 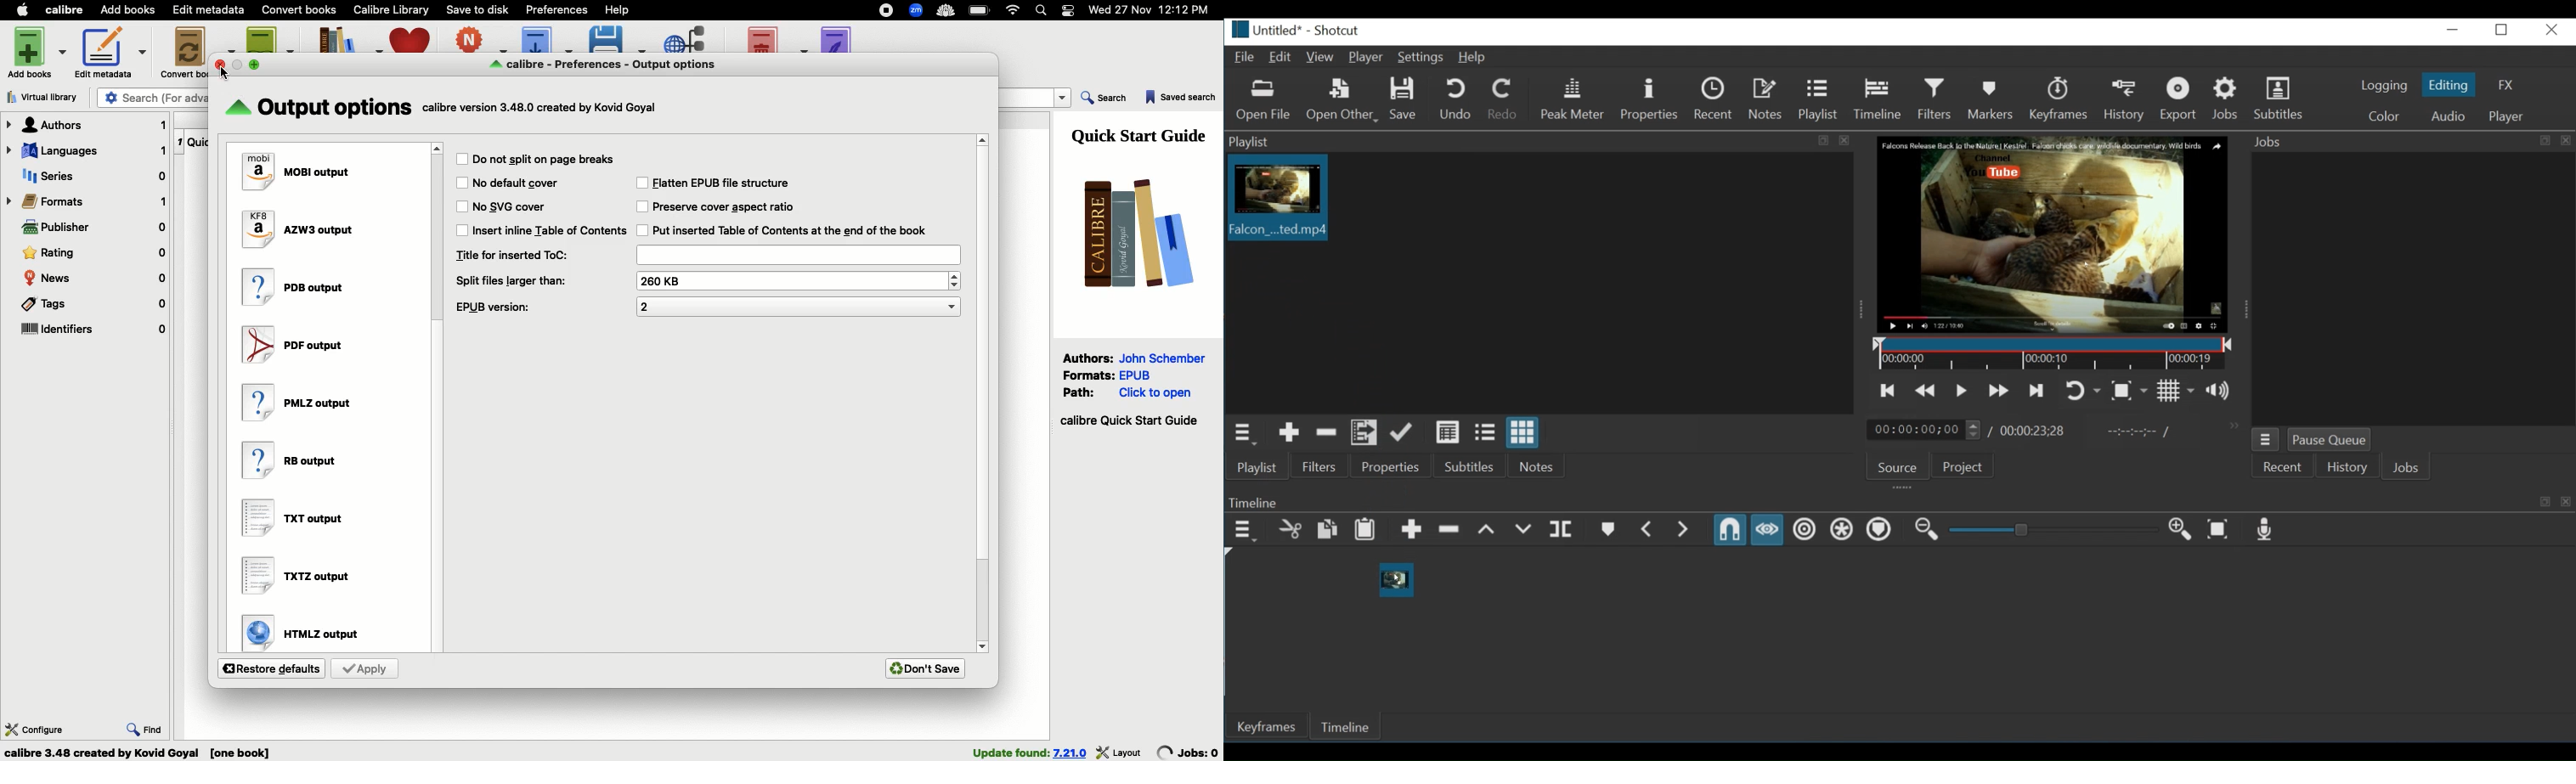 What do you see at coordinates (1878, 98) in the screenshot?
I see `Timeline` at bounding box center [1878, 98].